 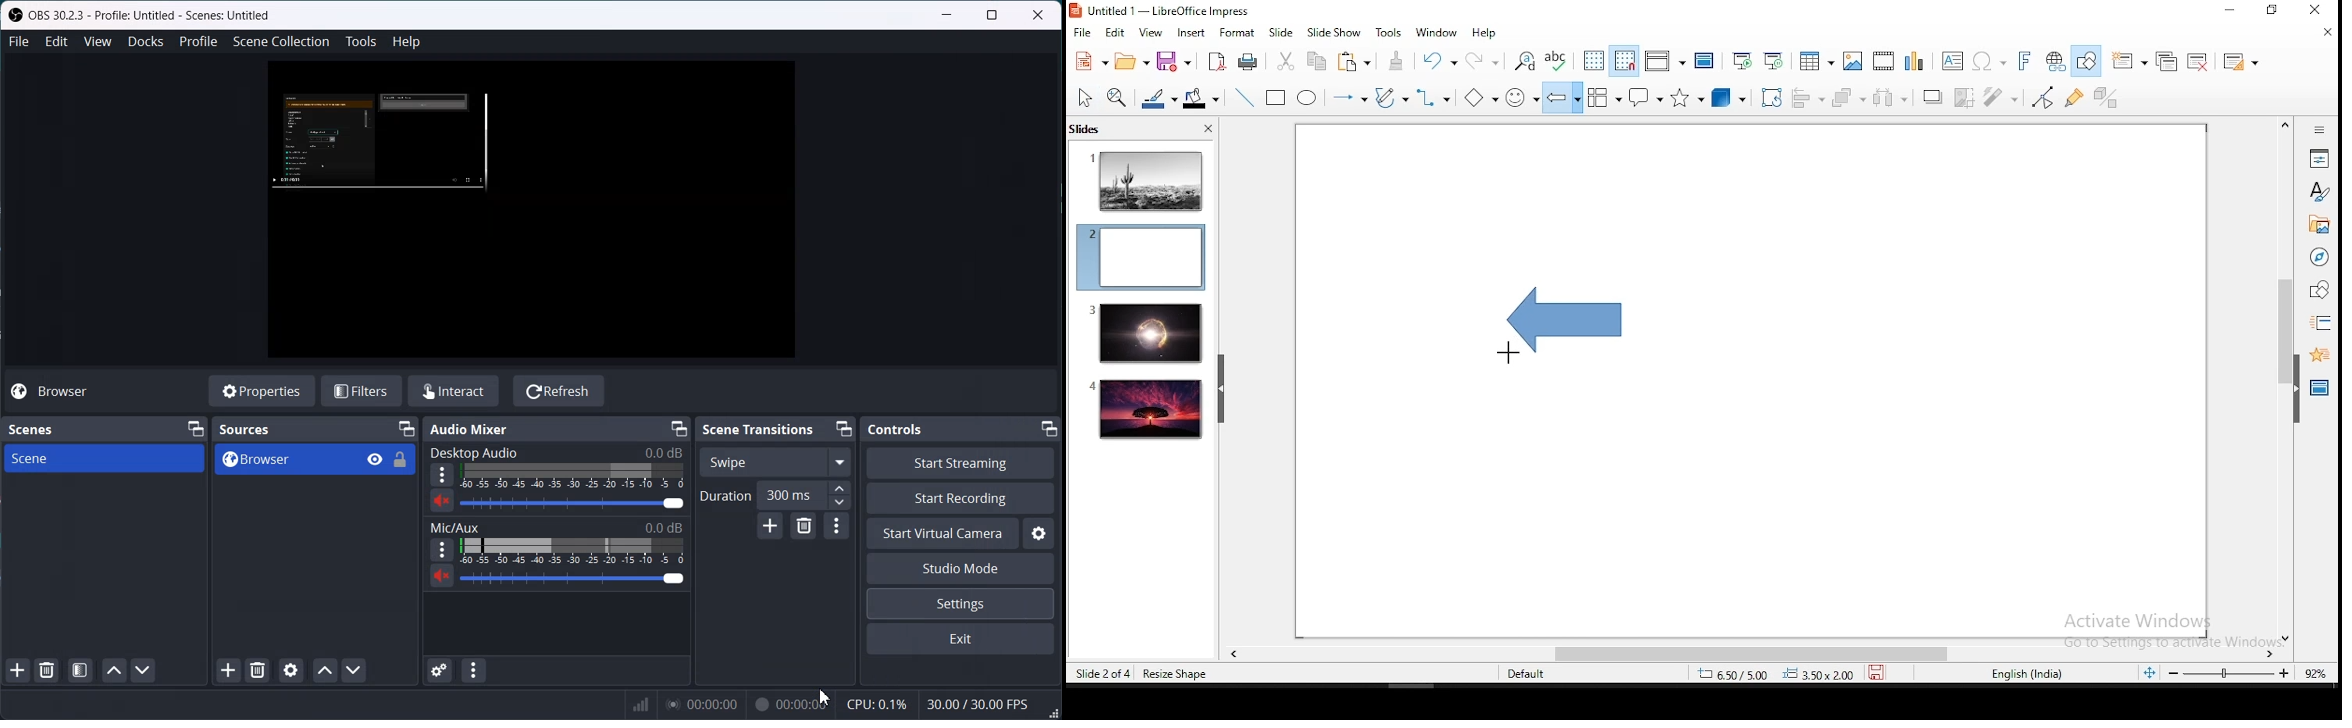 What do you see at coordinates (1435, 33) in the screenshot?
I see `window` at bounding box center [1435, 33].